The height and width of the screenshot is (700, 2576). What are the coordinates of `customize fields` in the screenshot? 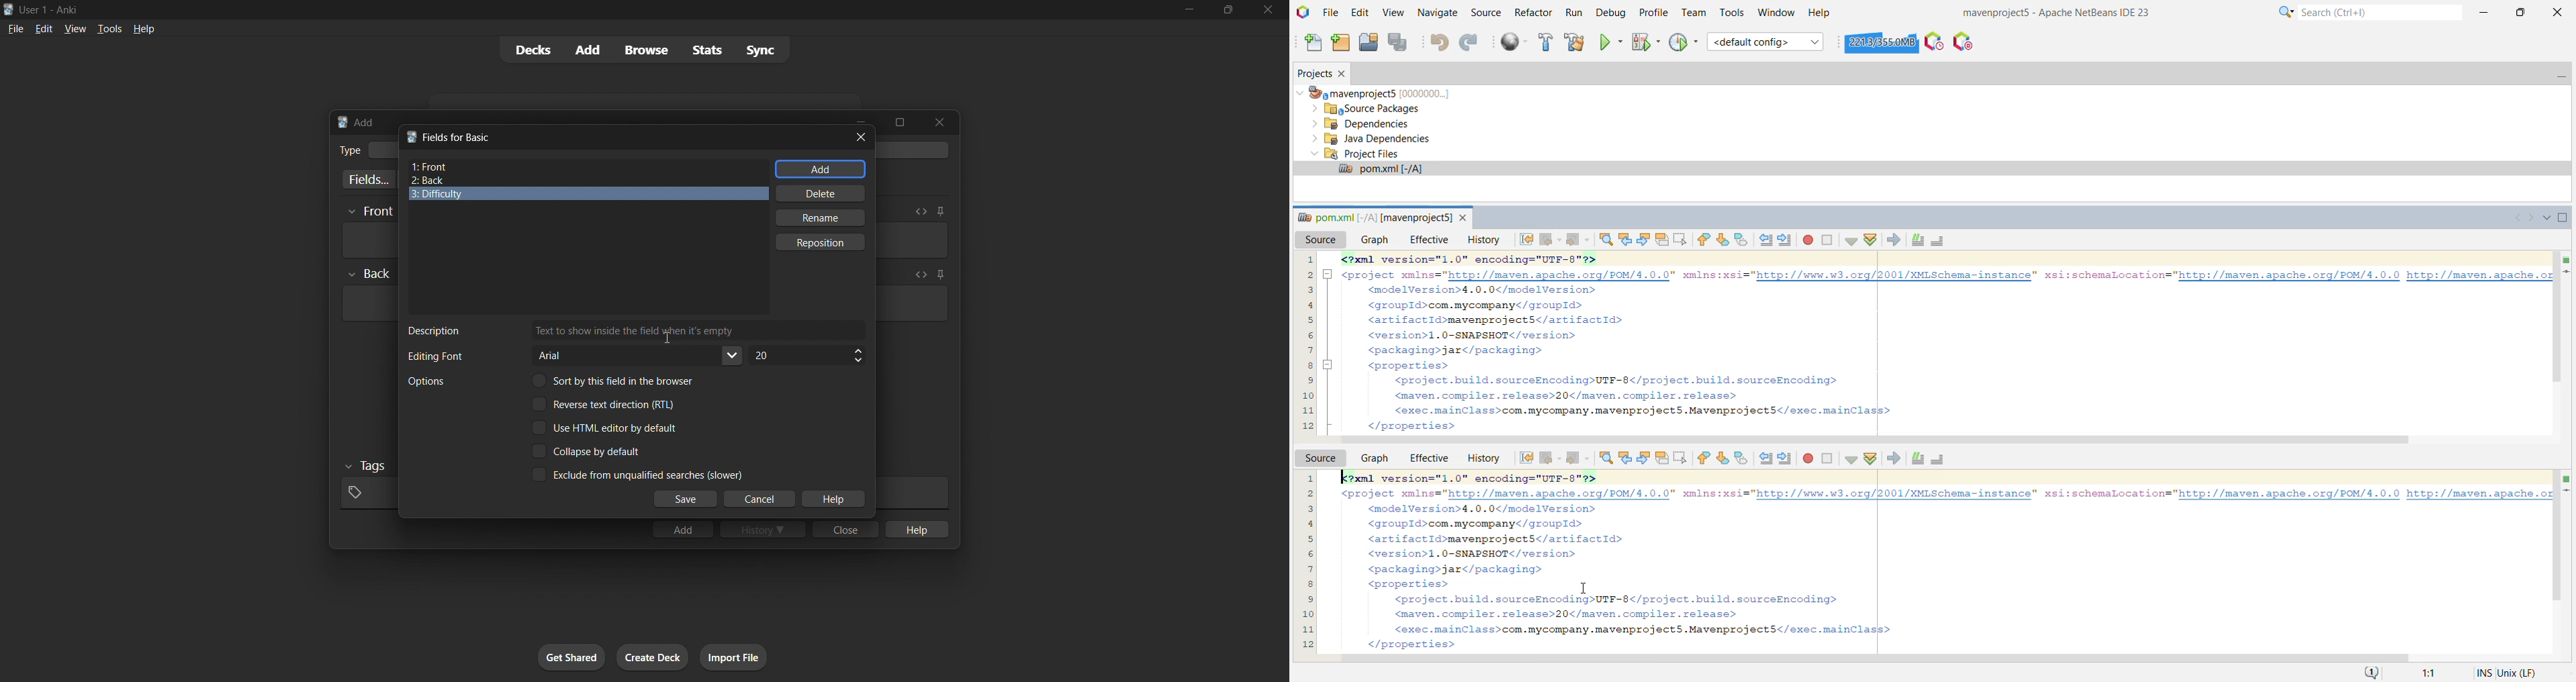 It's located at (366, 179).